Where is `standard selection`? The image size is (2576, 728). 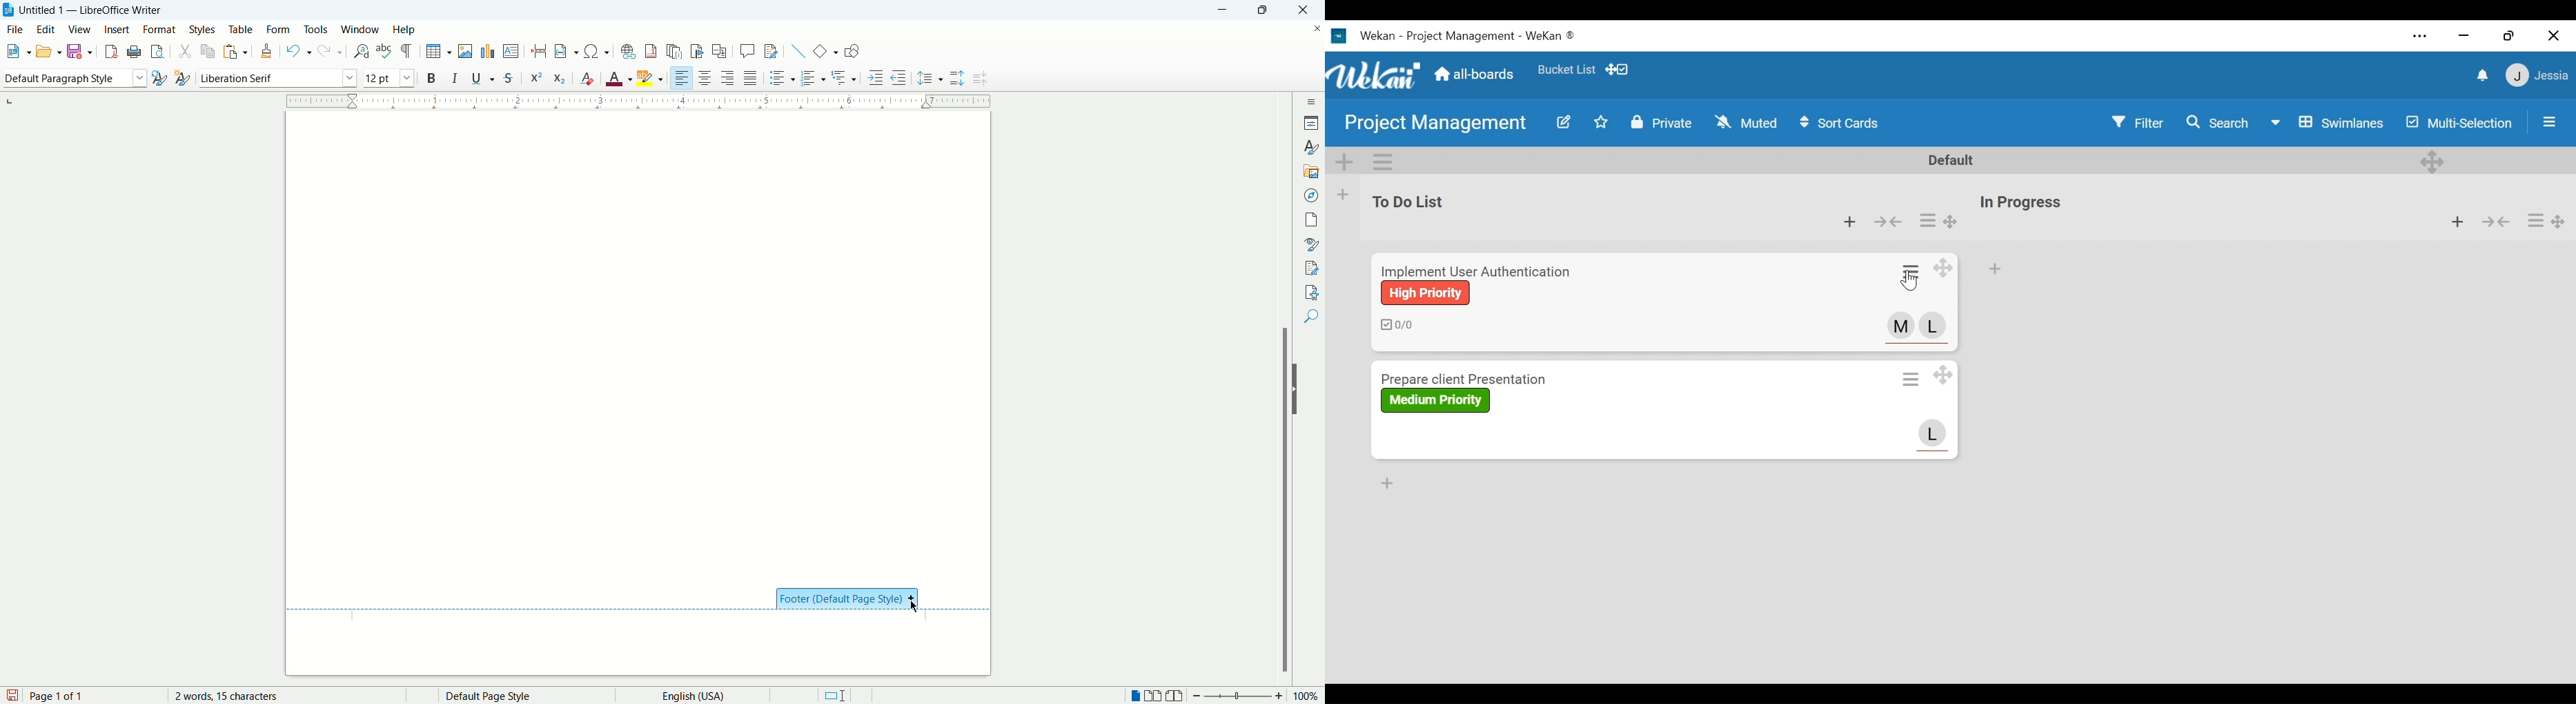 standard selection is located at coordinates (834, 696).